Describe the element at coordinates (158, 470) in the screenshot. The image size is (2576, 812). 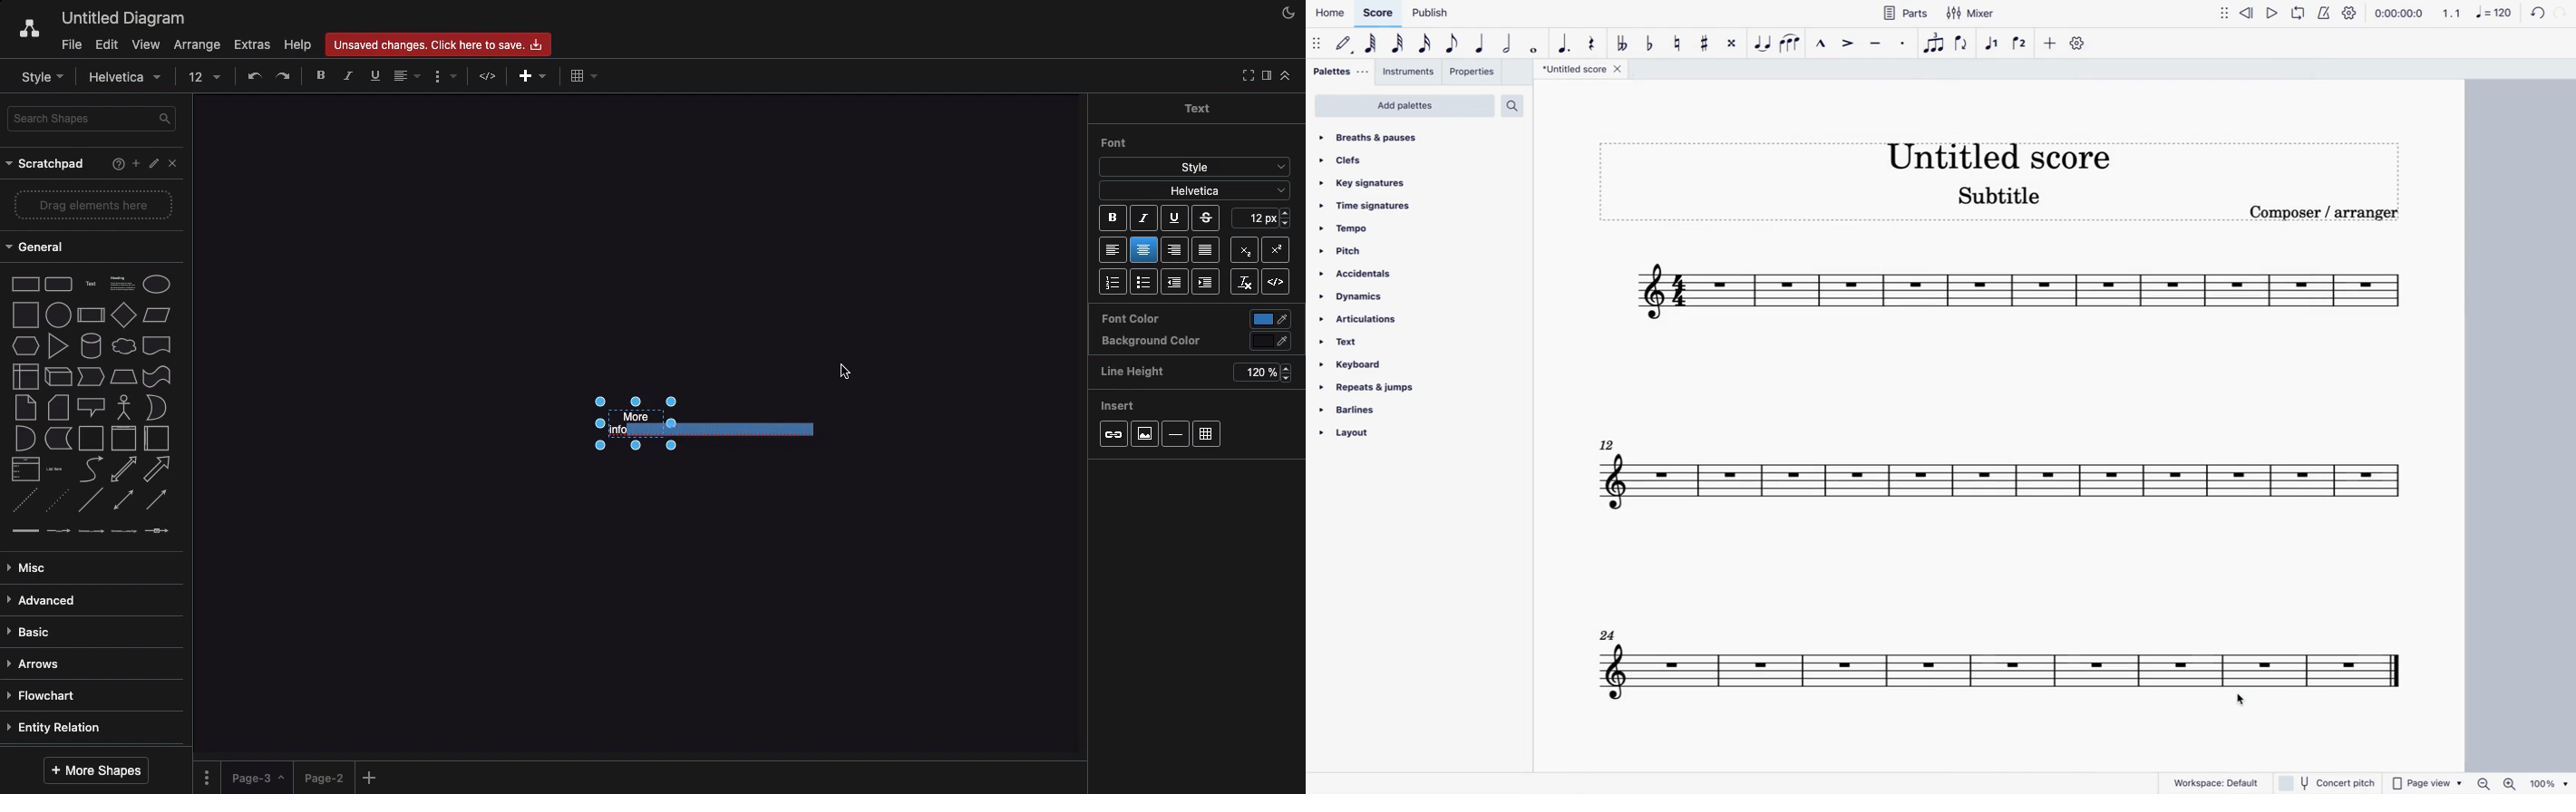
I see `arrow` at that location.